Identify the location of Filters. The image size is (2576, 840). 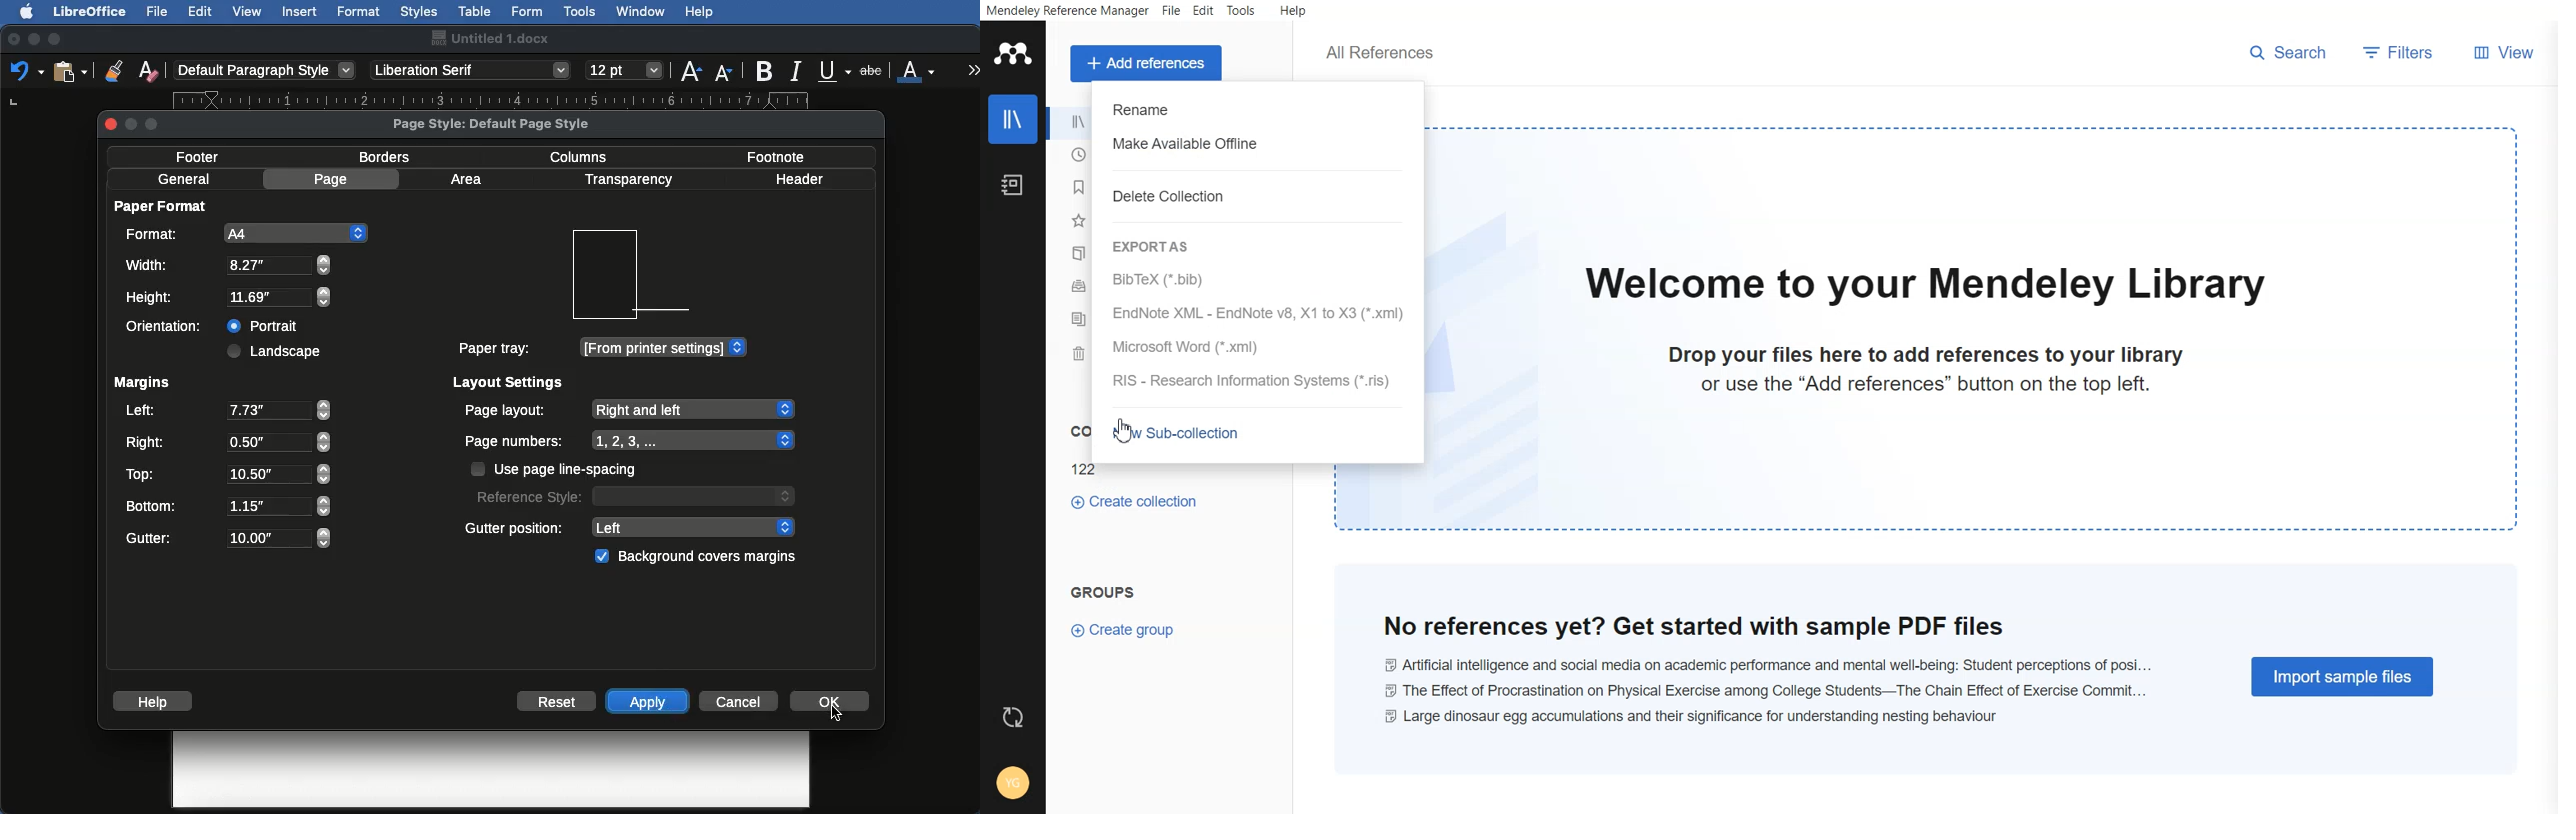
(2398, 53).